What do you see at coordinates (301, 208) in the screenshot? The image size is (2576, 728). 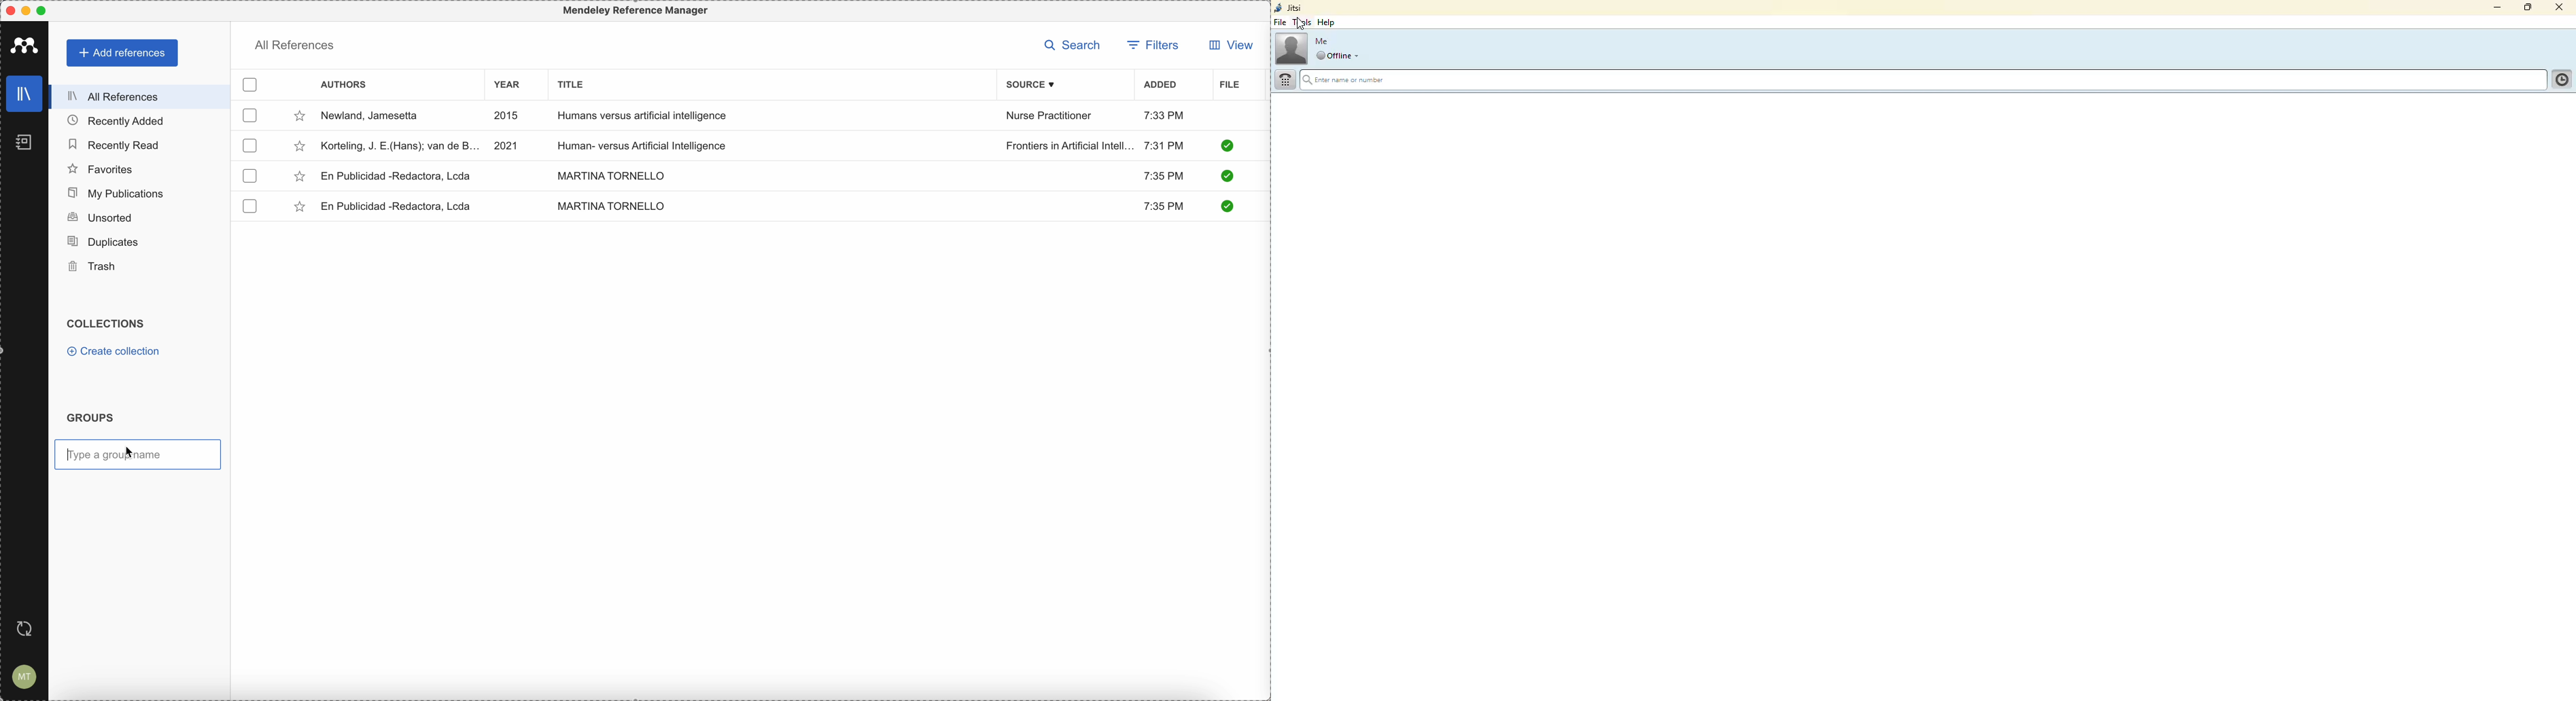 I see `favorite` at bounding box center [301, 208].